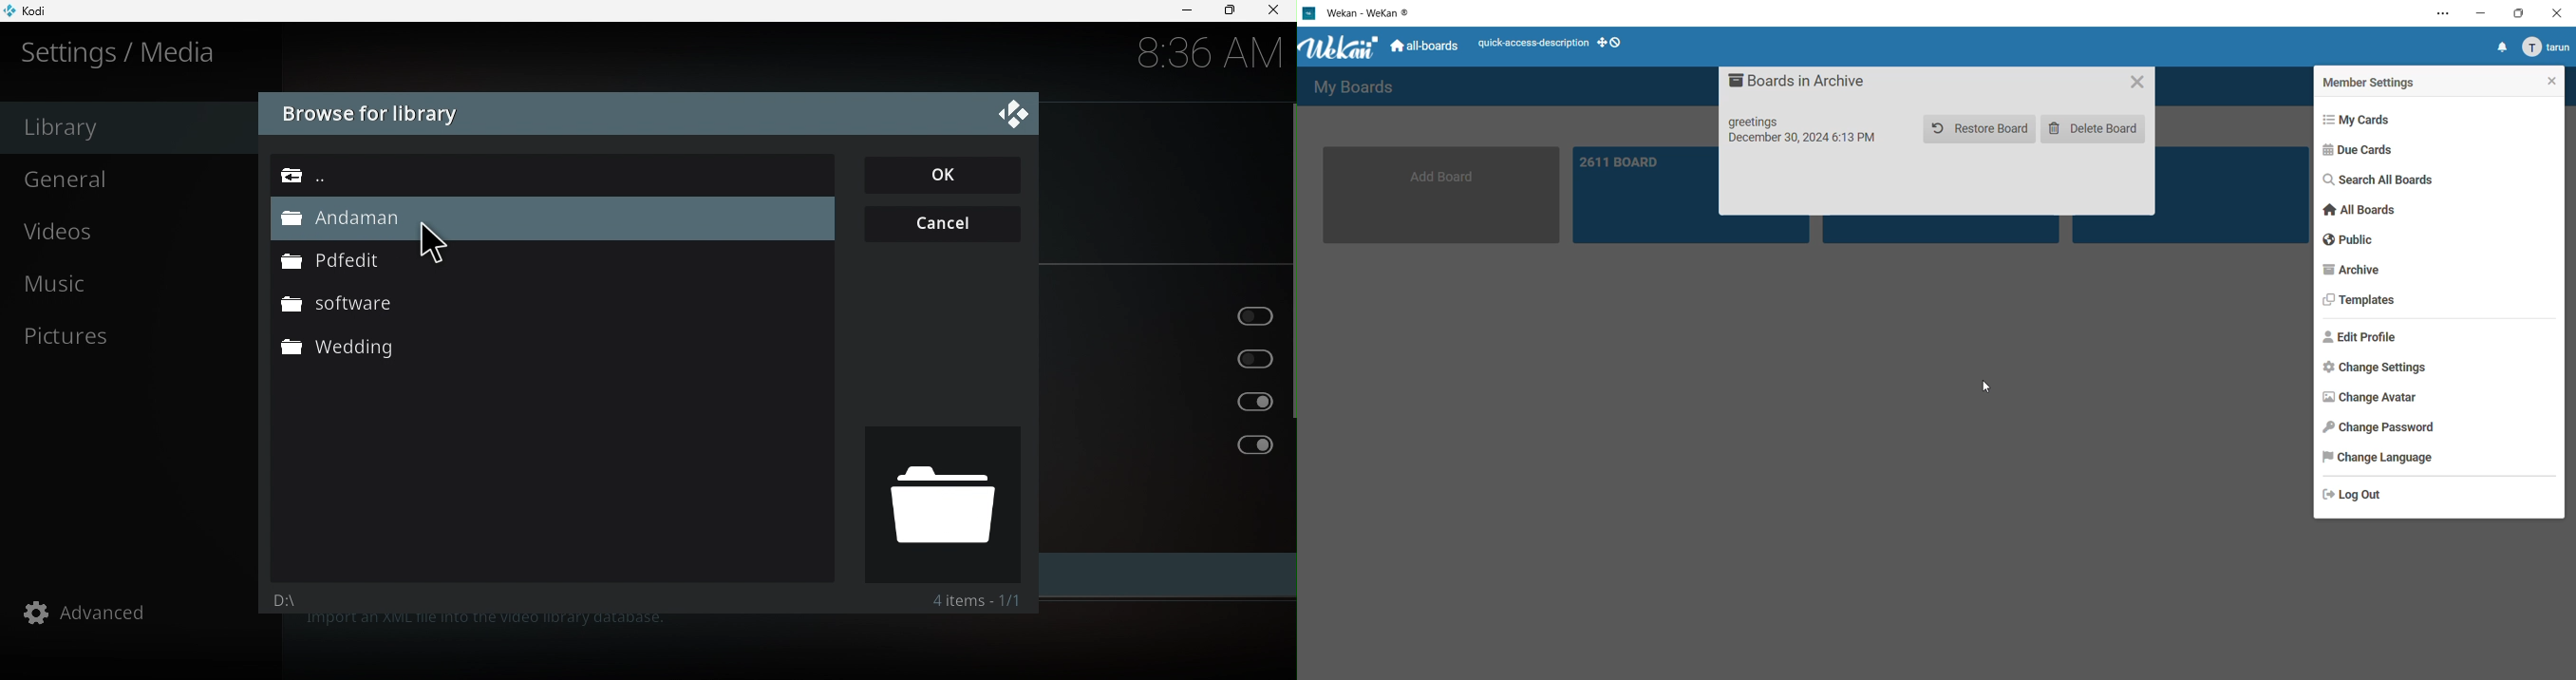 The width and height of the screenshot is (2576, 700). I want to click on Browse for library, so click(369, 115).